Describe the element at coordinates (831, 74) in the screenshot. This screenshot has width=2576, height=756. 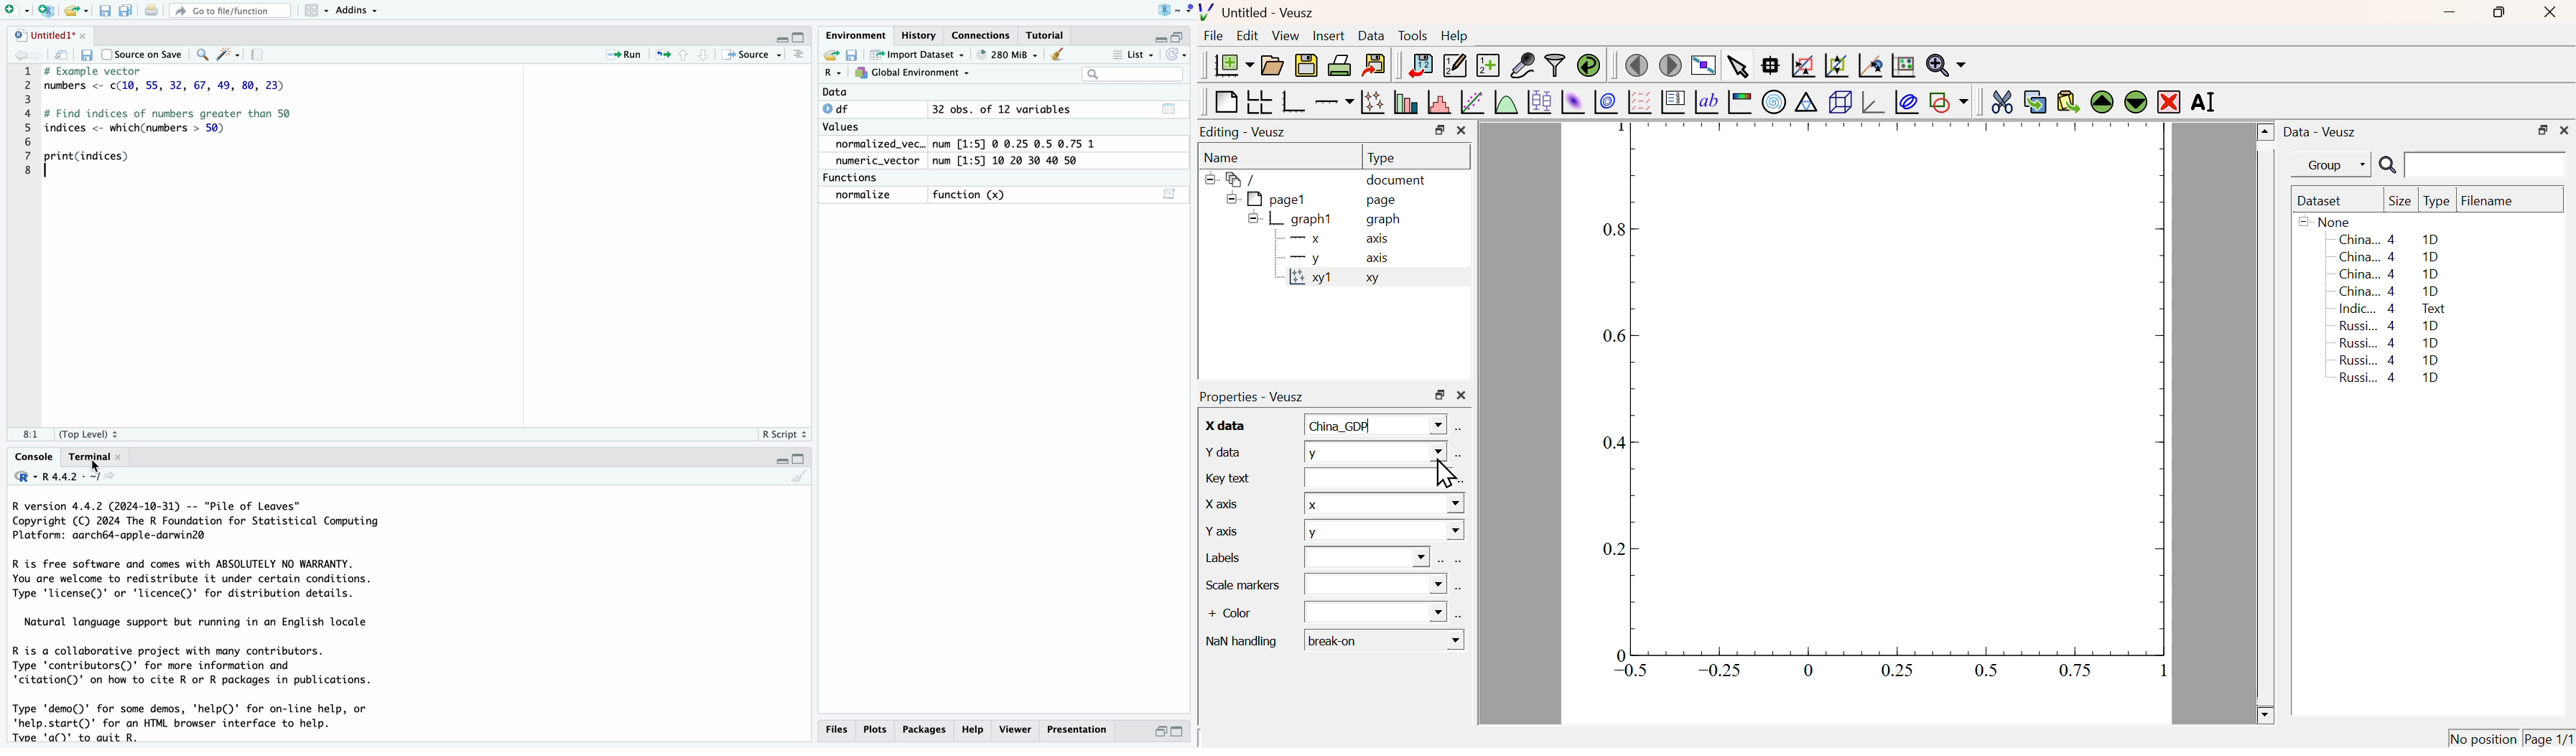
I see `R` at that location.